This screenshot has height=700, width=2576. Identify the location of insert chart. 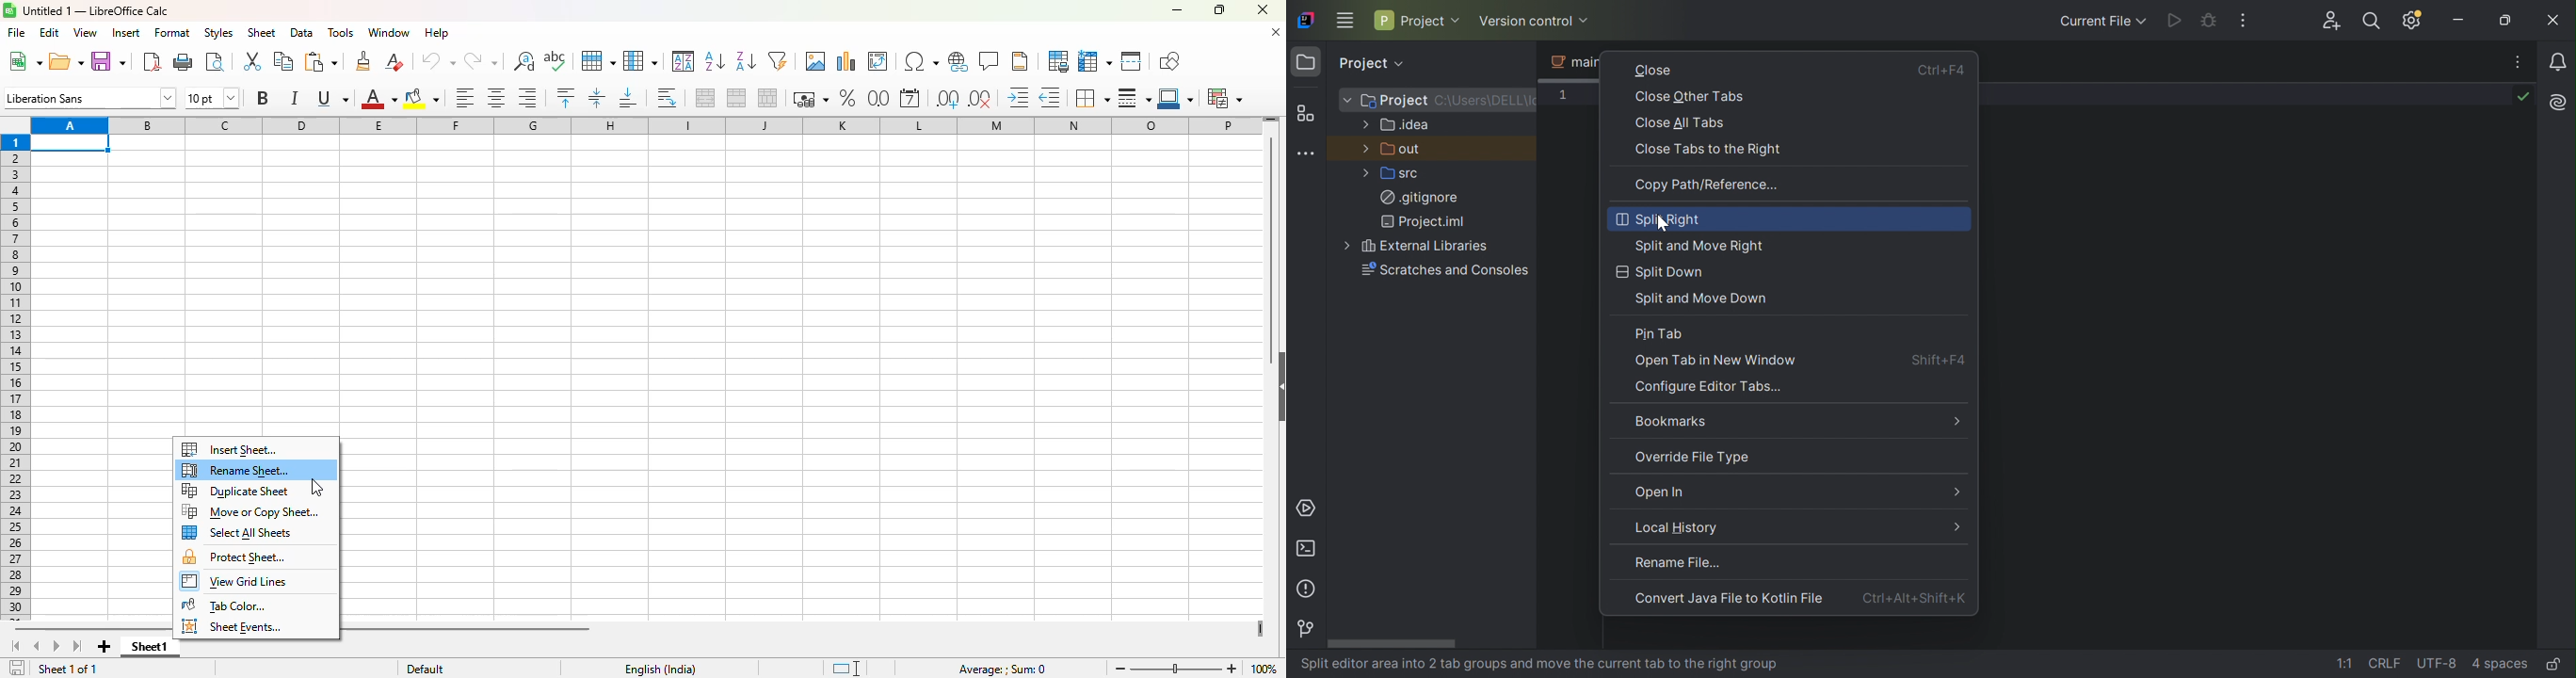
(845, 61).